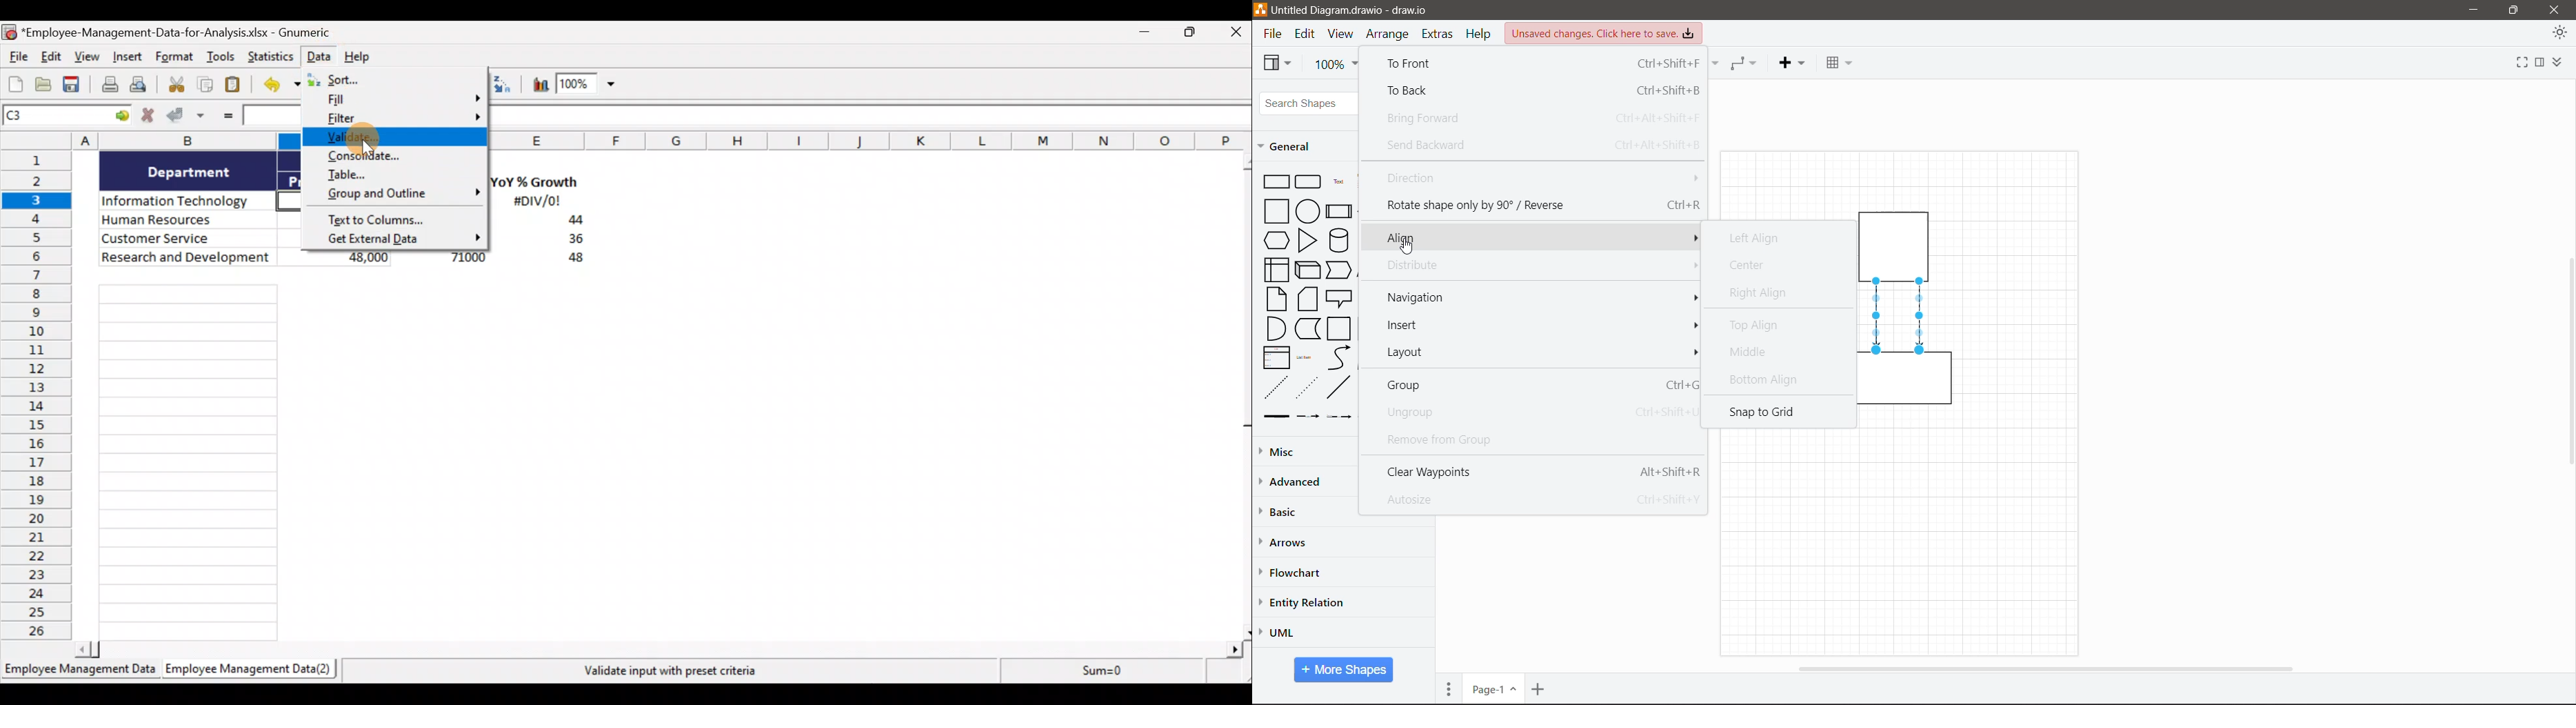  I want to click on Tools, so click(221, 58).